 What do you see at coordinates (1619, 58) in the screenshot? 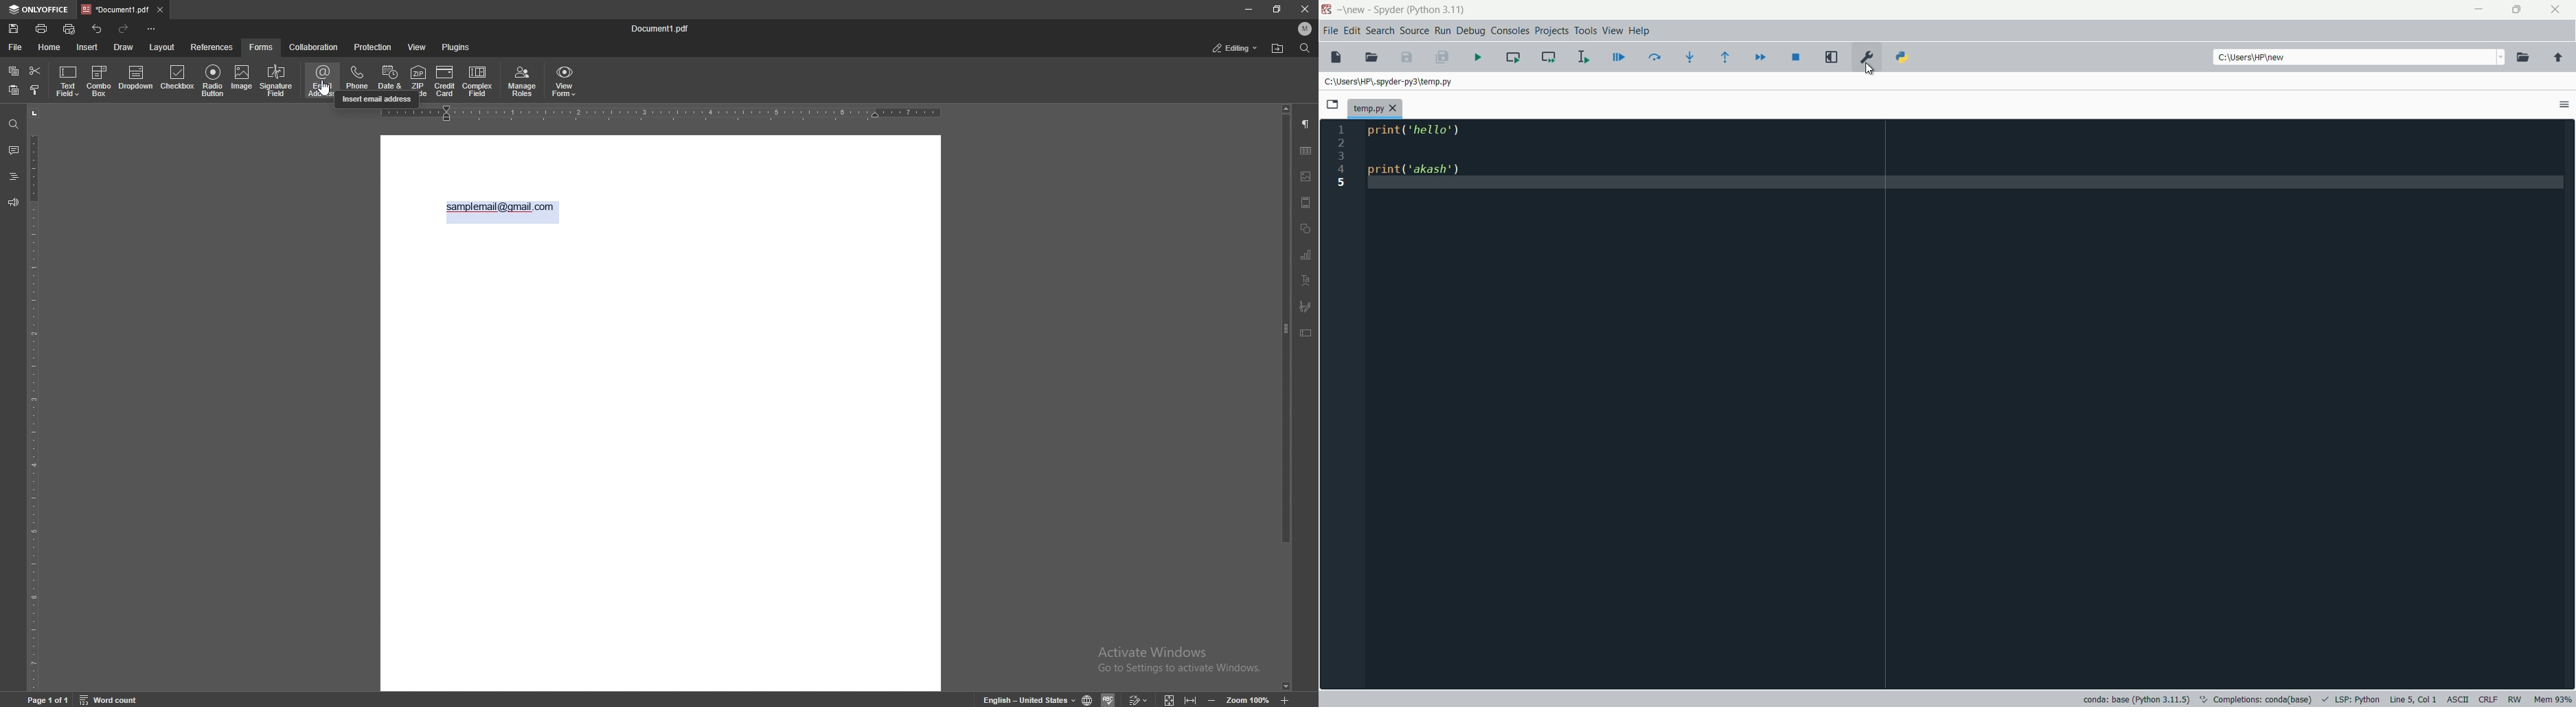
I see `debug file` at bounding box center [1619, 58].